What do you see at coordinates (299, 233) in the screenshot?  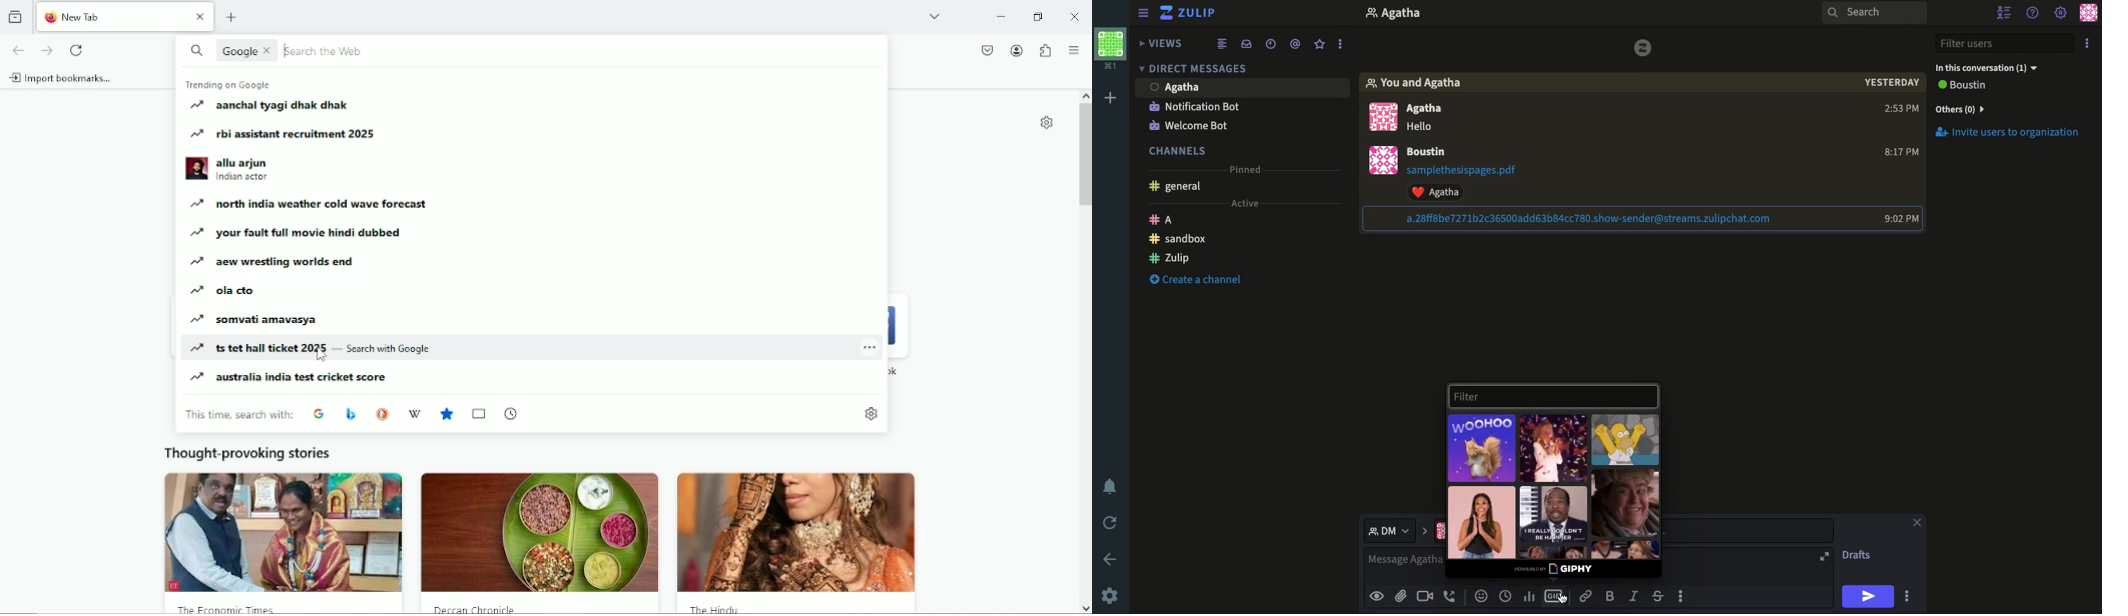 I see `your fault full movie hindi dubbed` at bounding box center [299, 233].